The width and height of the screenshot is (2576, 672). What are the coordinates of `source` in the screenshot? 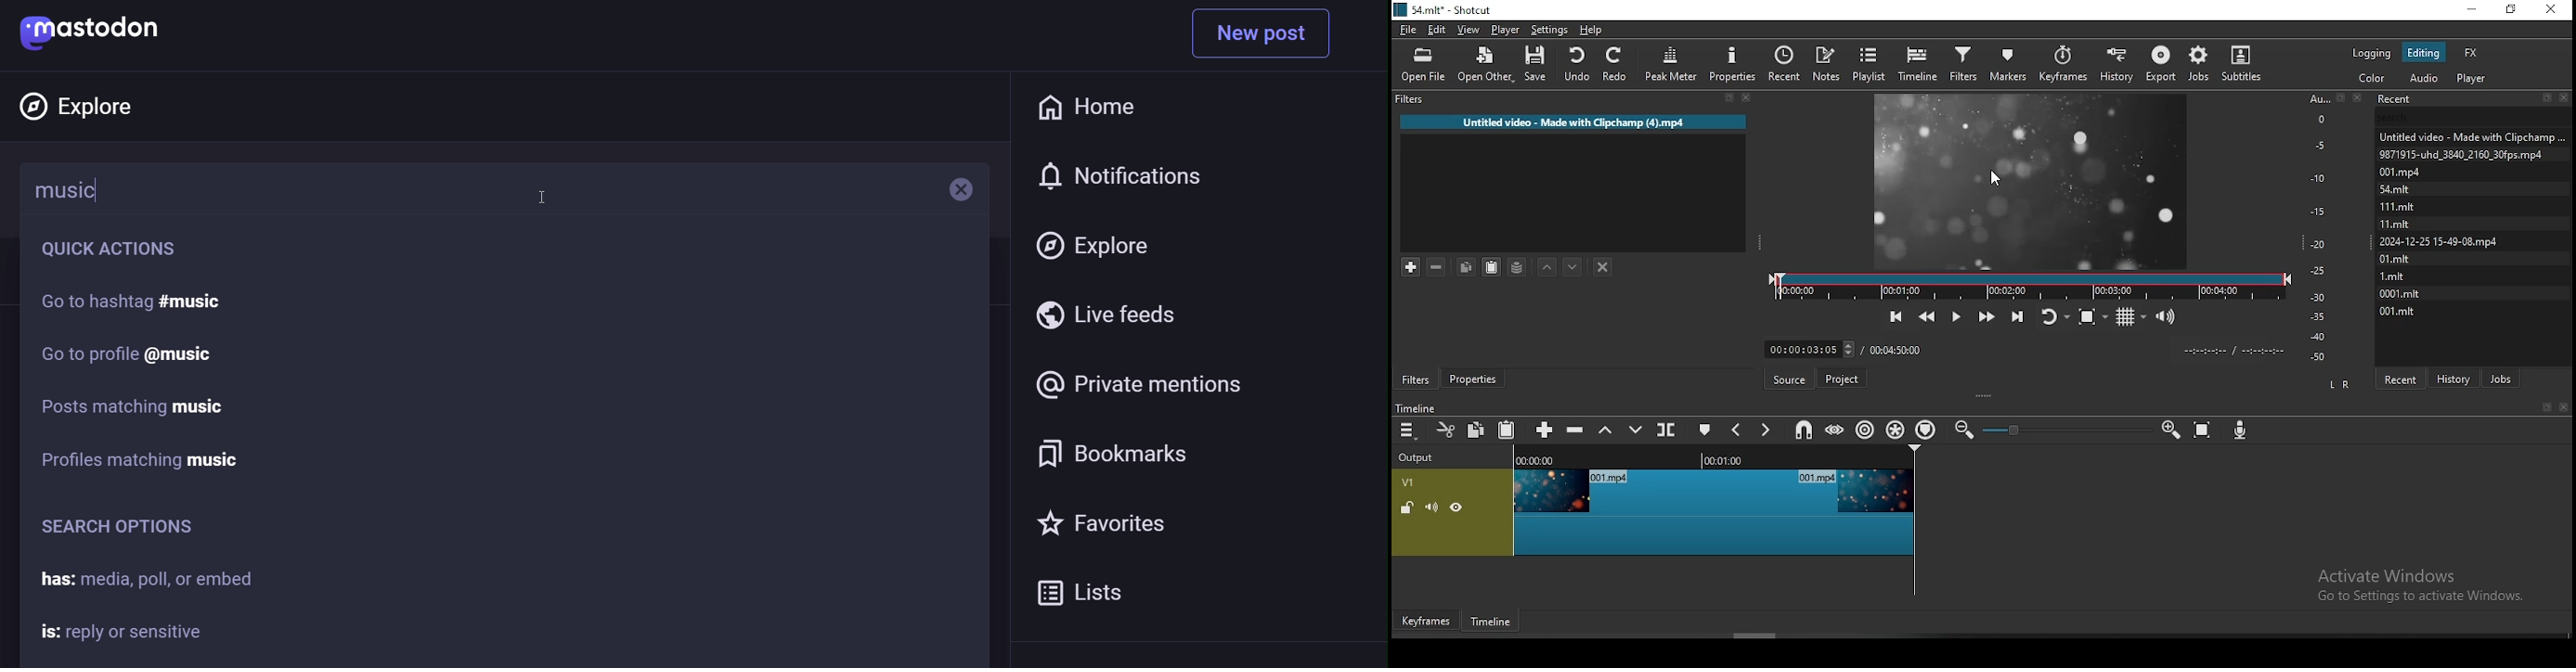 It's located at (1791, 379).